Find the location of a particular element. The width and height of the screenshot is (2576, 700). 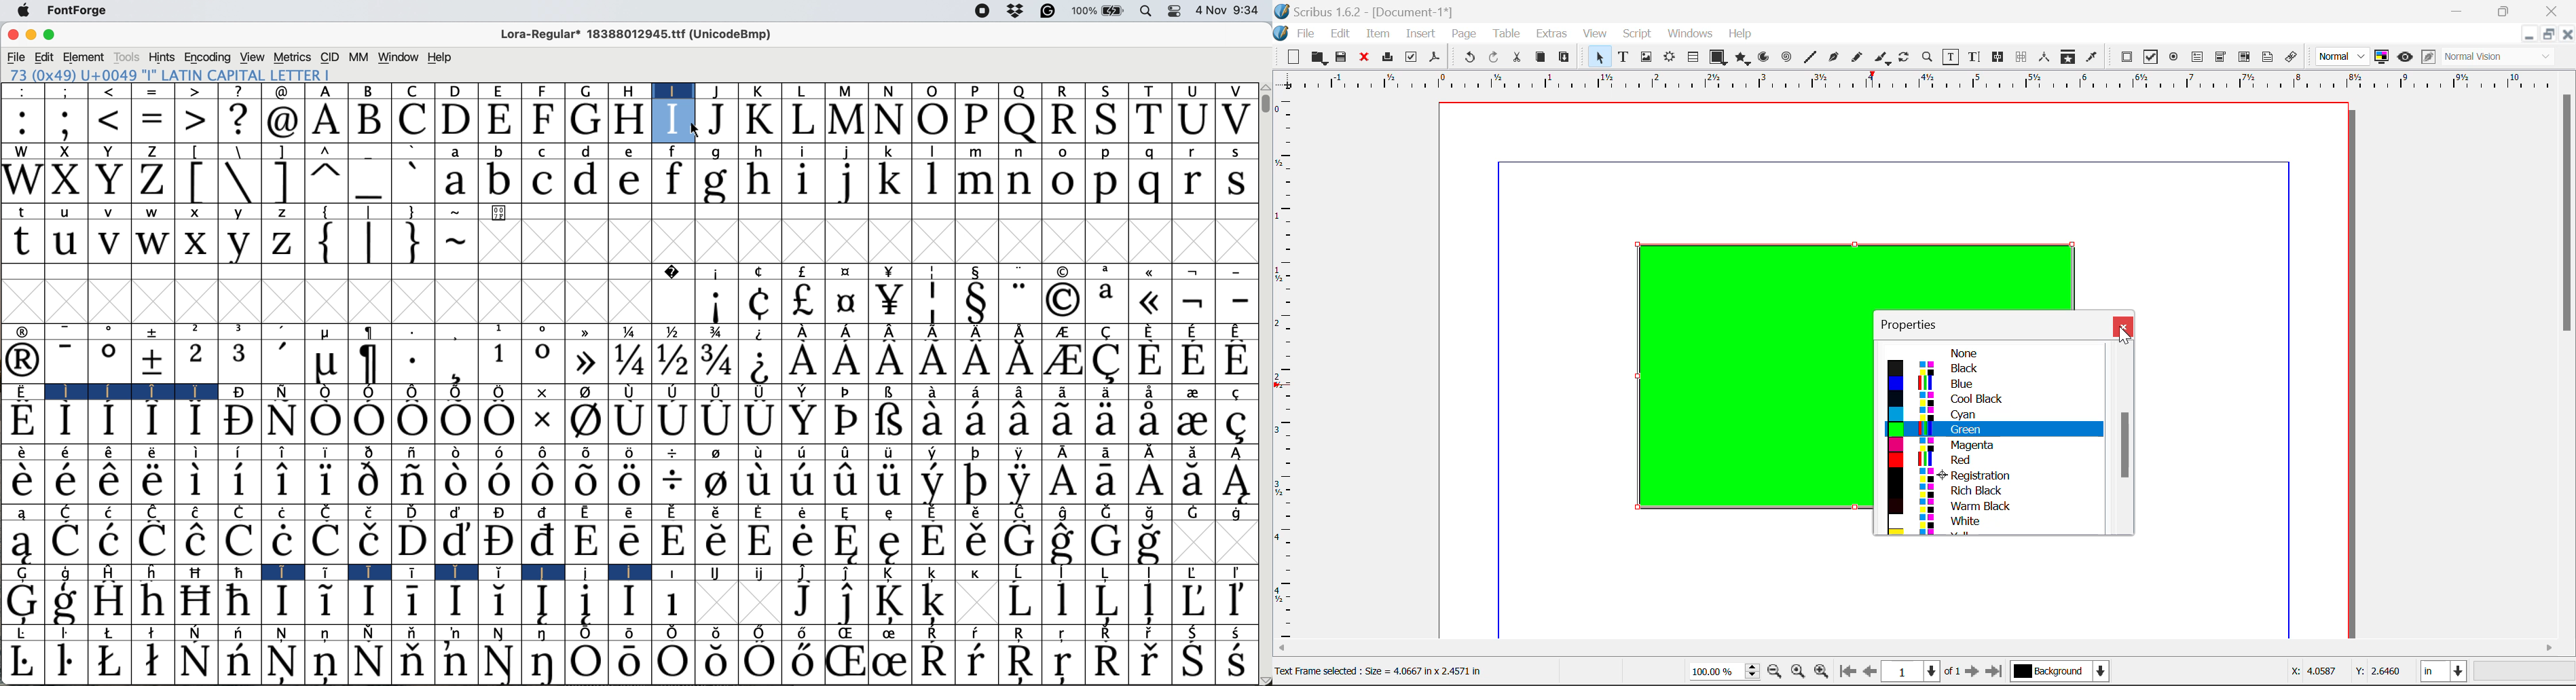

Symbol is located at coordinates (326, 481).